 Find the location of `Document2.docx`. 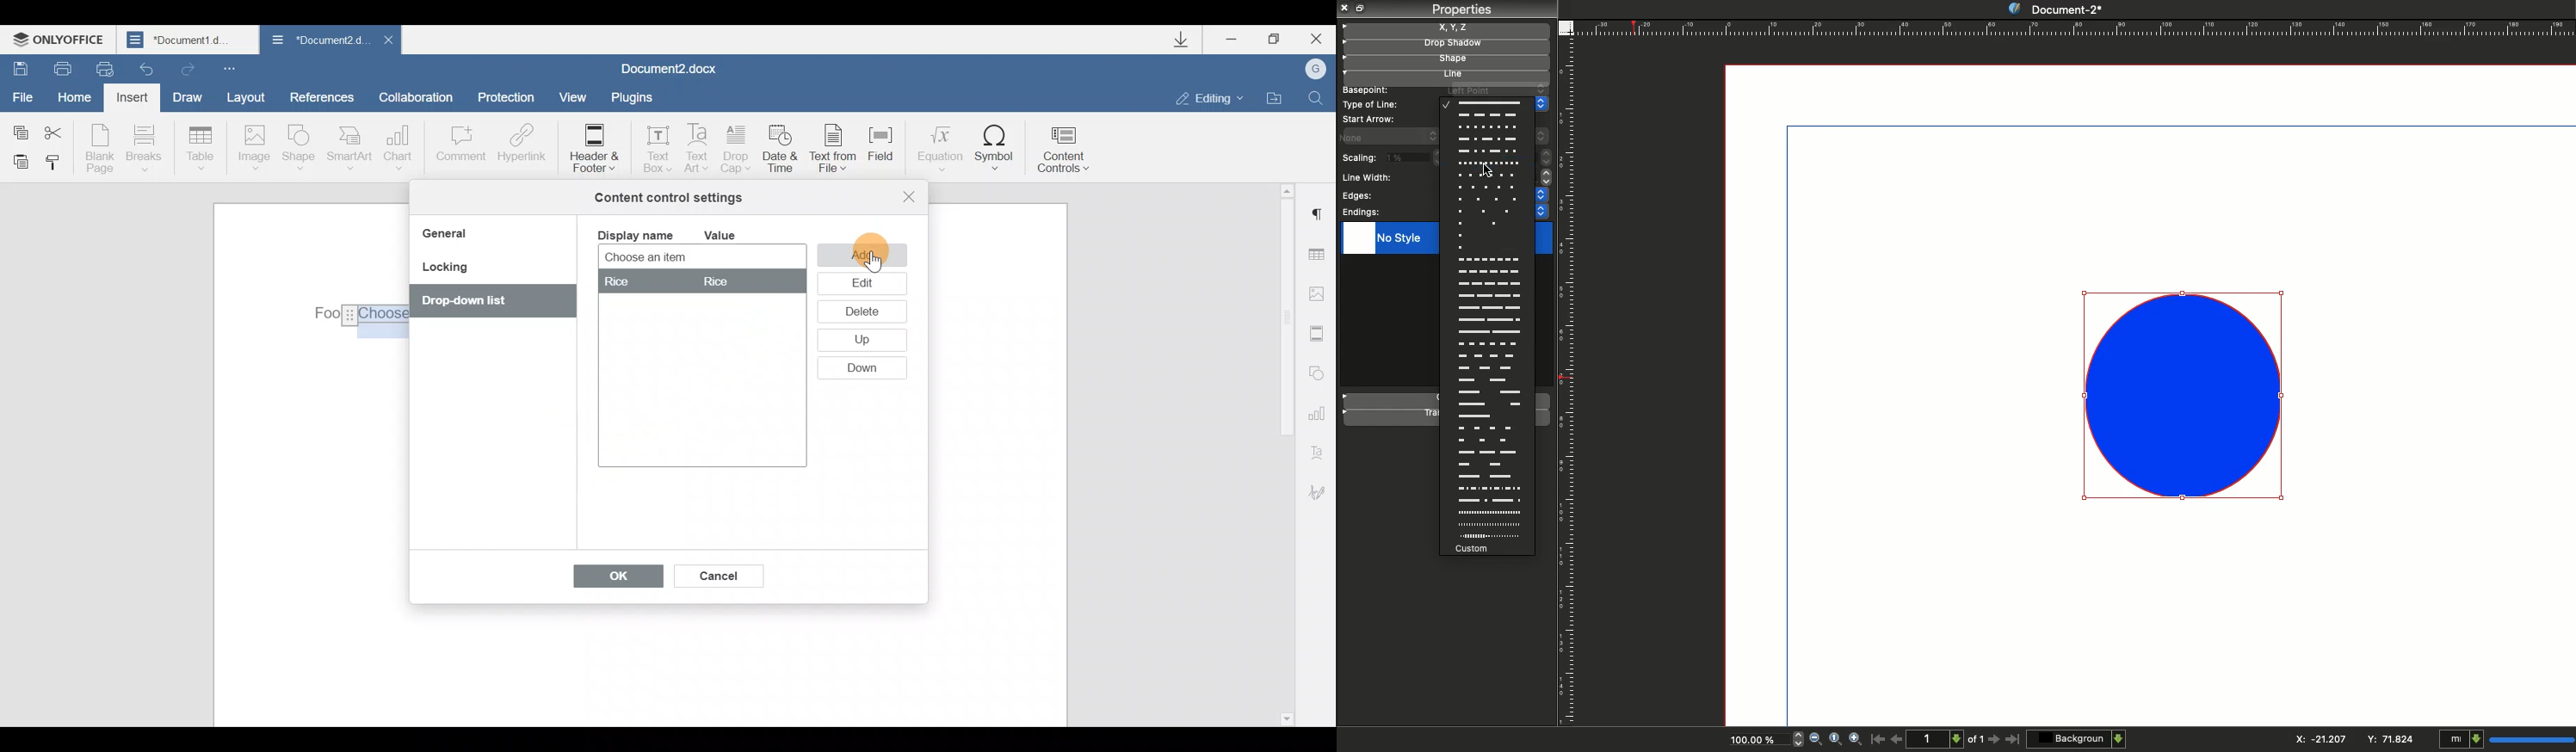

Document2.docx is located at coordinates (670, 67).